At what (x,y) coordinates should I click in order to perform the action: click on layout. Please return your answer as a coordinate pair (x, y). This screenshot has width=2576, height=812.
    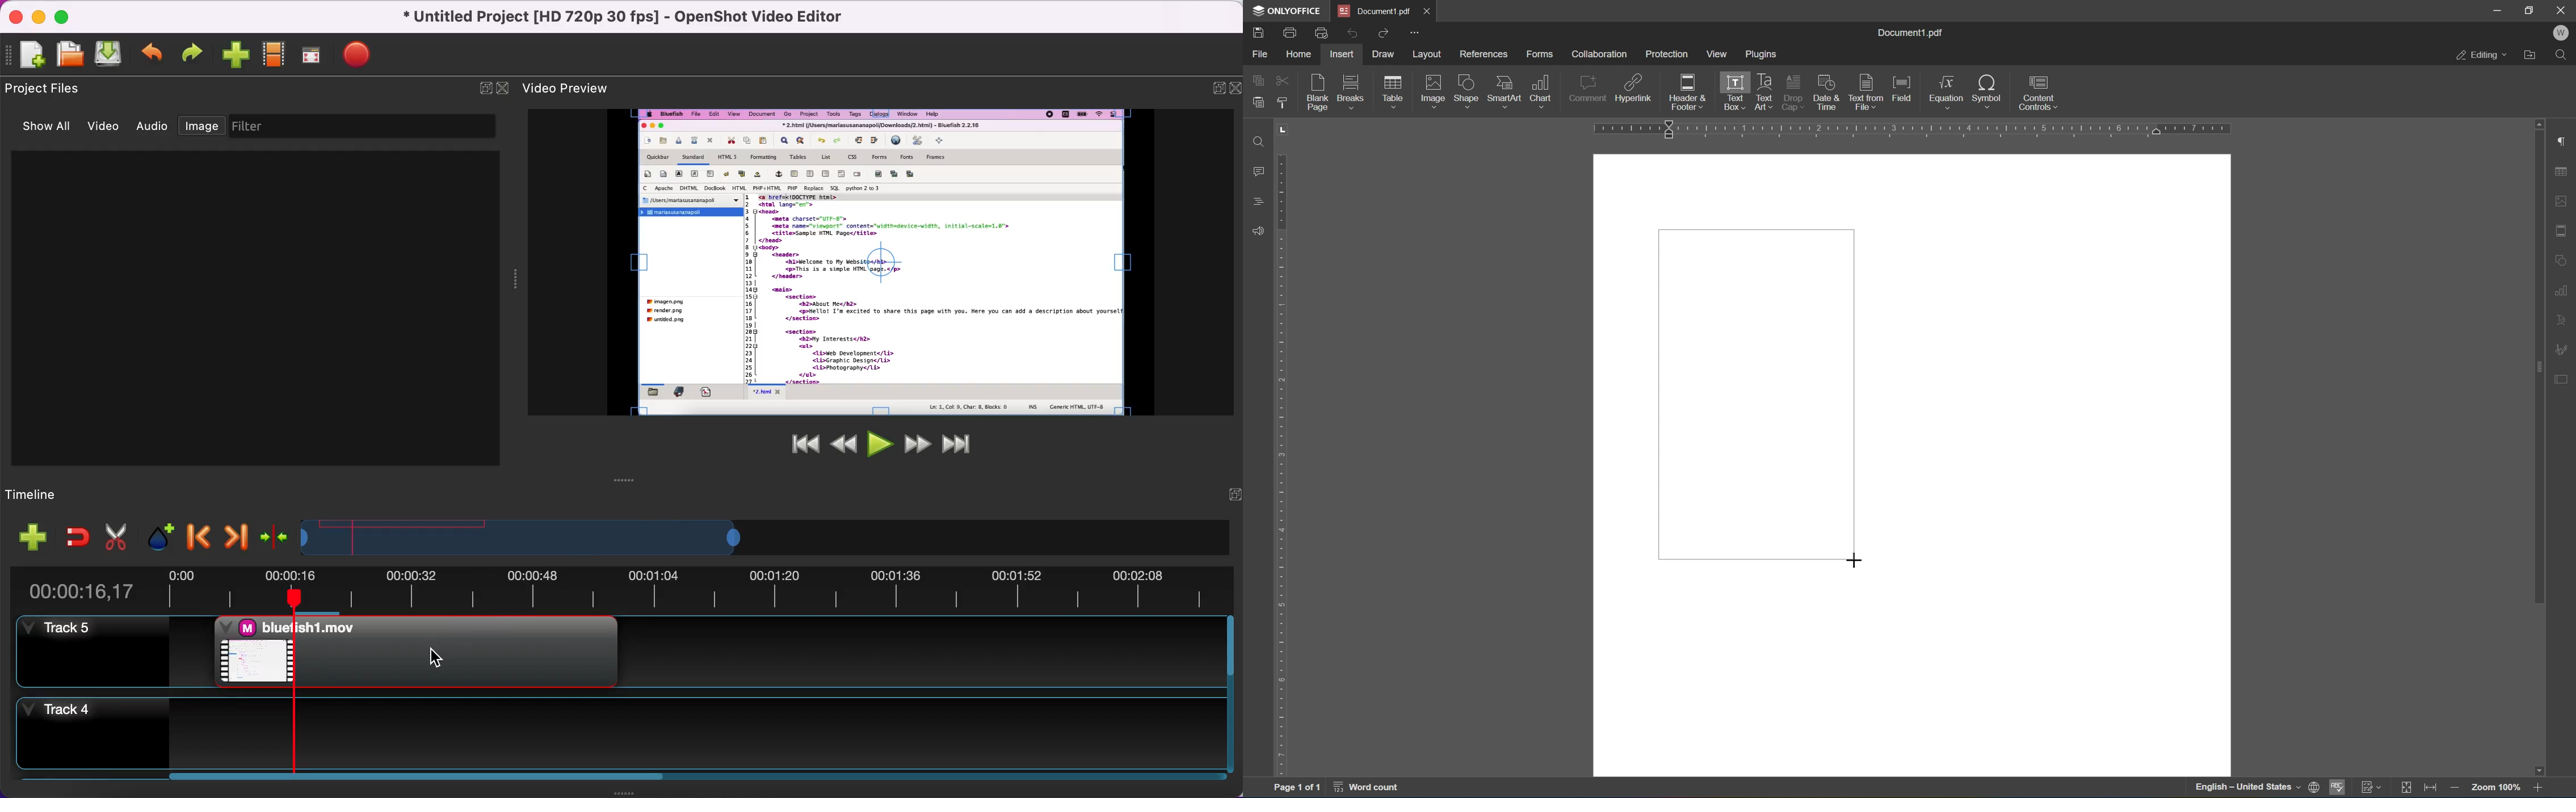
    Looking at the image, I should click on (1428, 55).